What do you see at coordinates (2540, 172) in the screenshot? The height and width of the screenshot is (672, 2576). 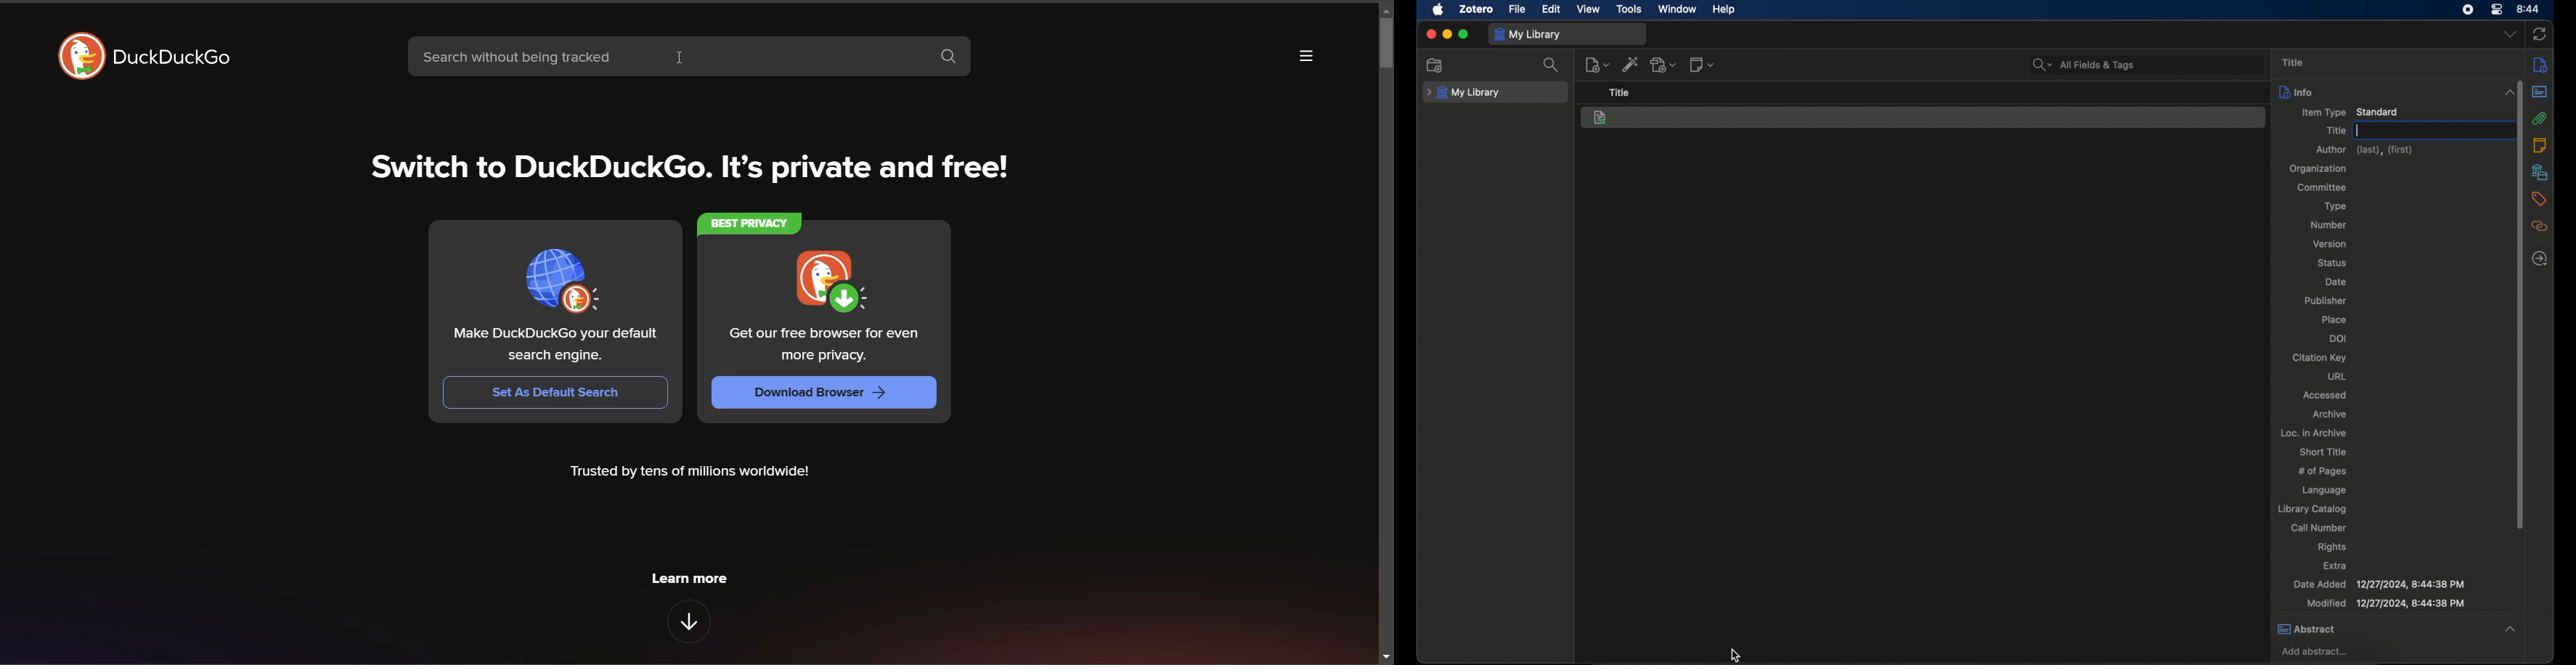 I see `libraries` at bounding box center [2540, 172].